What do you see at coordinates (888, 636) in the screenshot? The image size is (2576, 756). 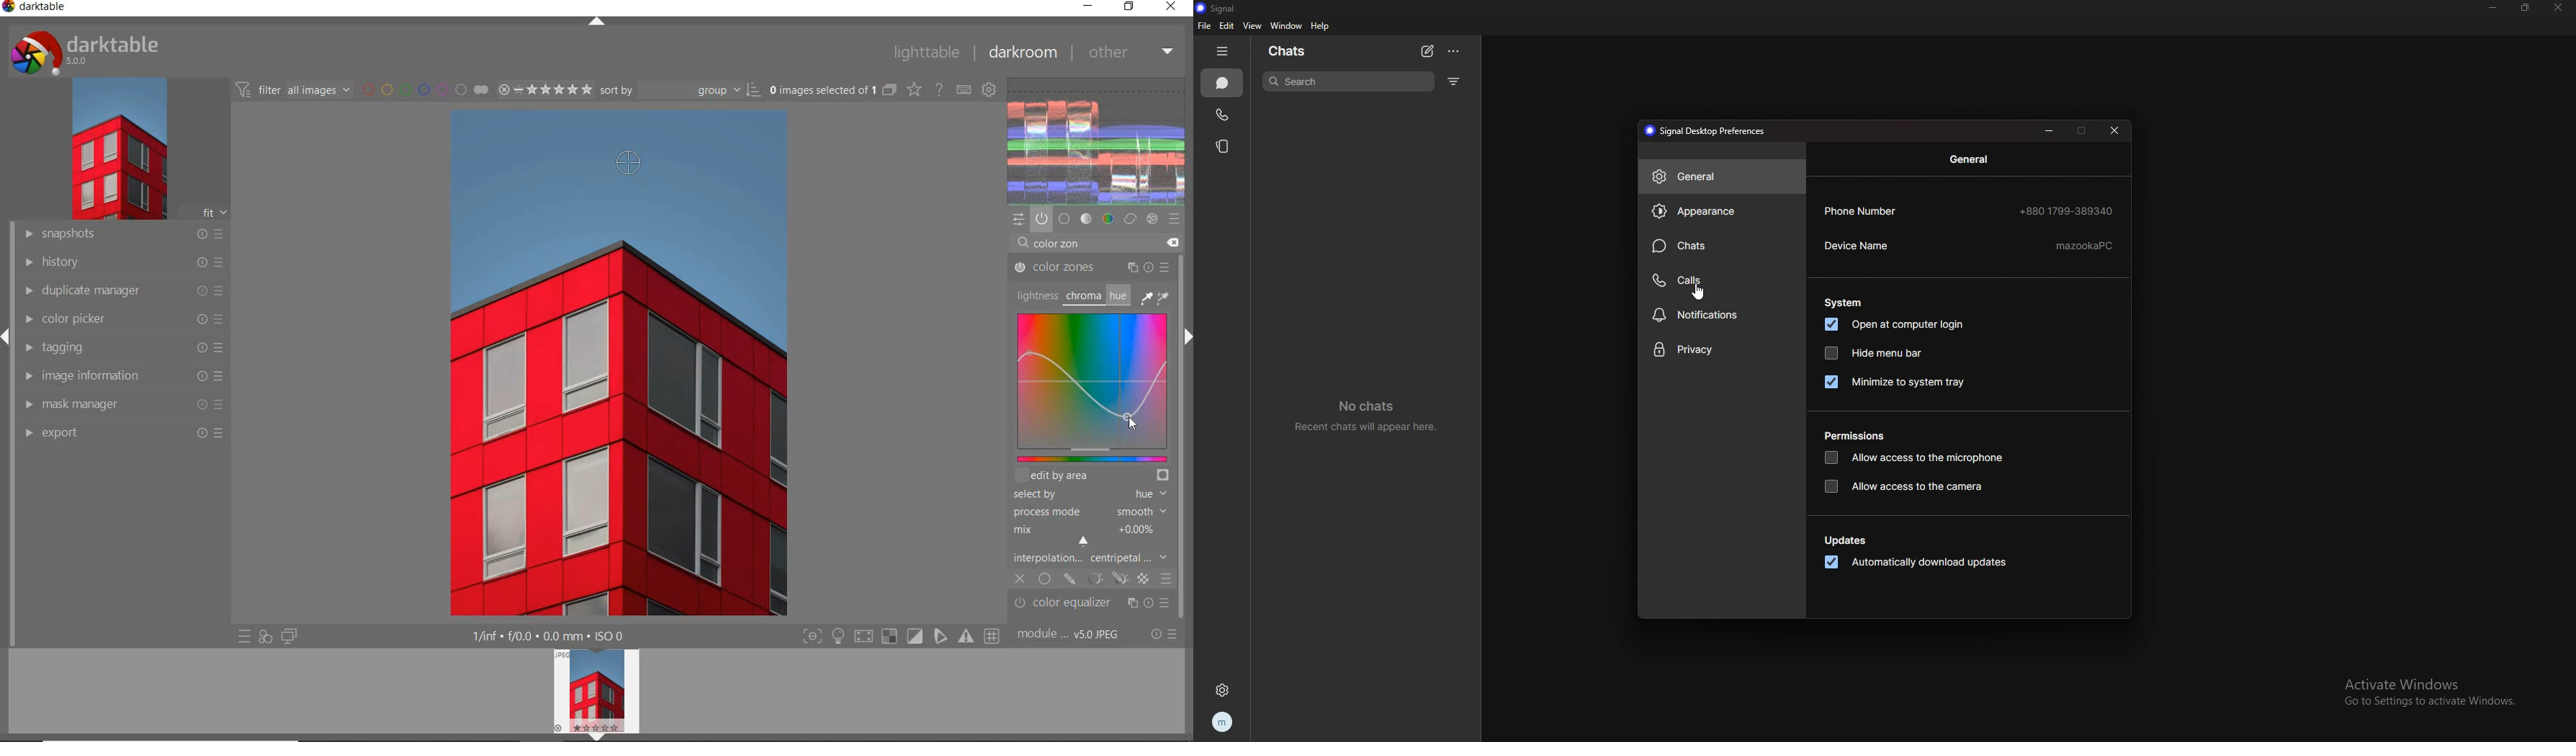 I see `gamut check` at bounding box center [888, 636].